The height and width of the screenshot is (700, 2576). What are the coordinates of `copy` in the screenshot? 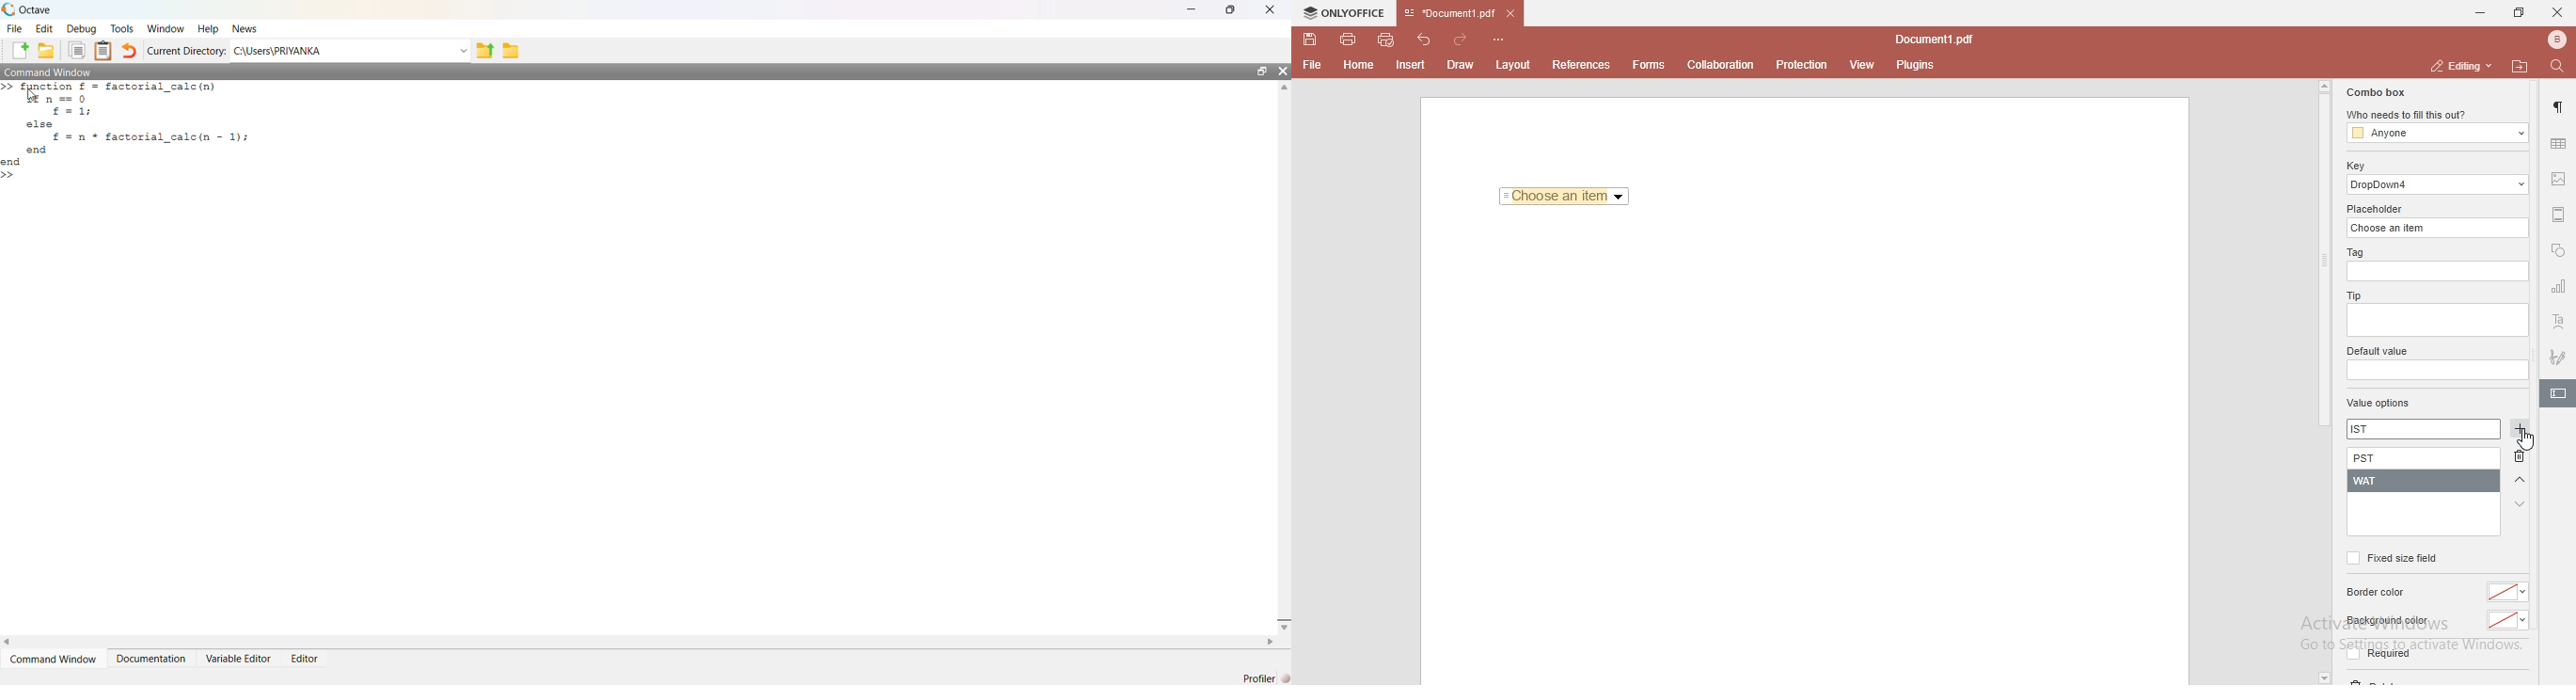 It's located at (77, 49).